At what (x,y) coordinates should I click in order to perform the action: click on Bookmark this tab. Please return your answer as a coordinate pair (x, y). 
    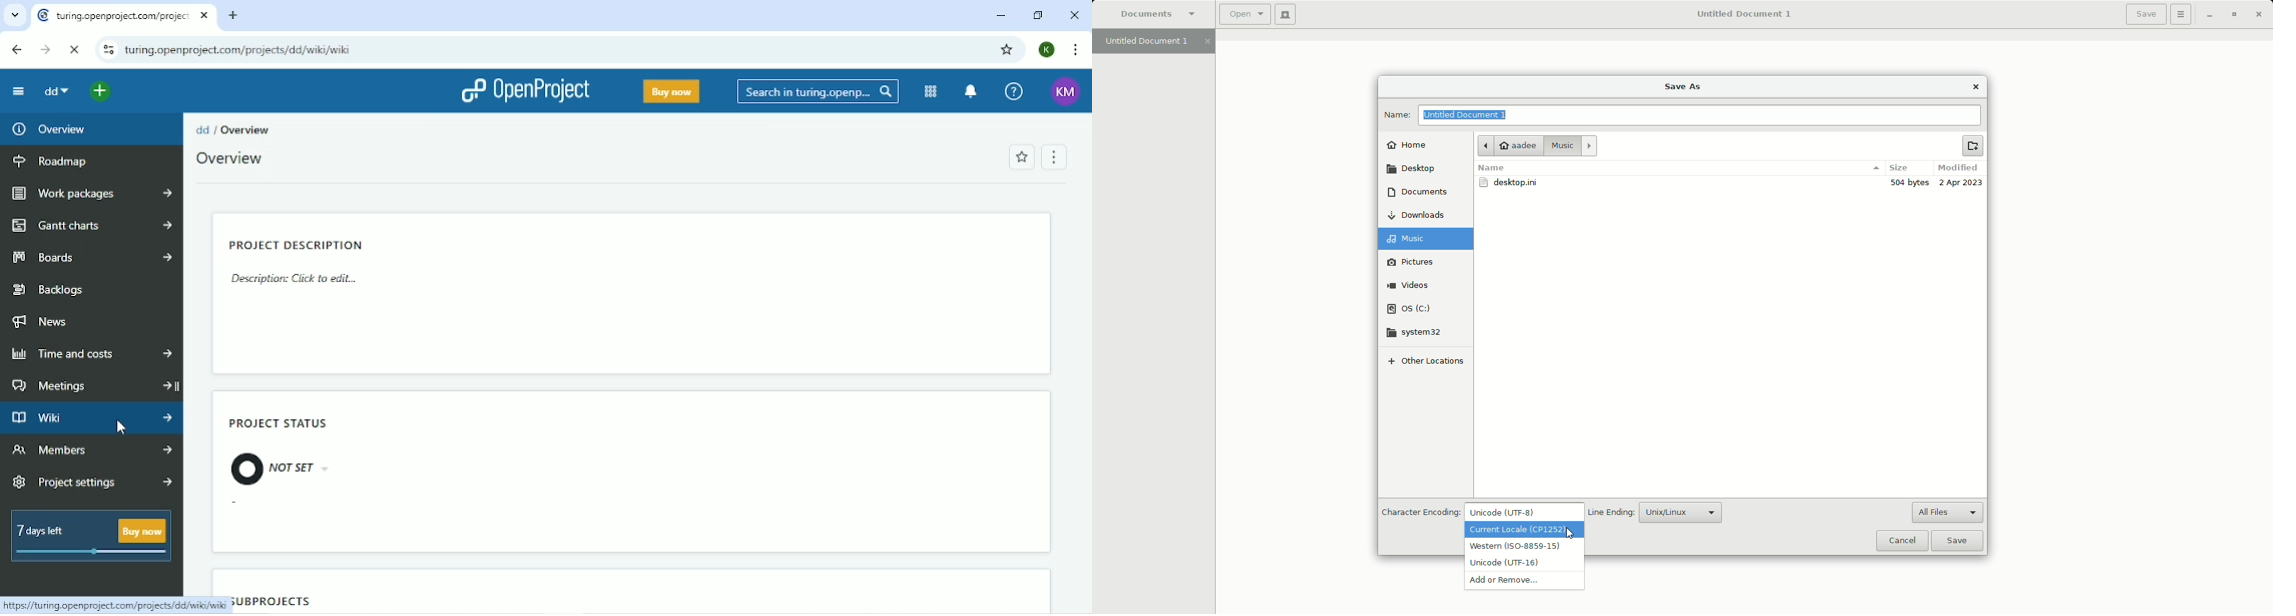
    Looking at the image, I should click on (1007, 50).